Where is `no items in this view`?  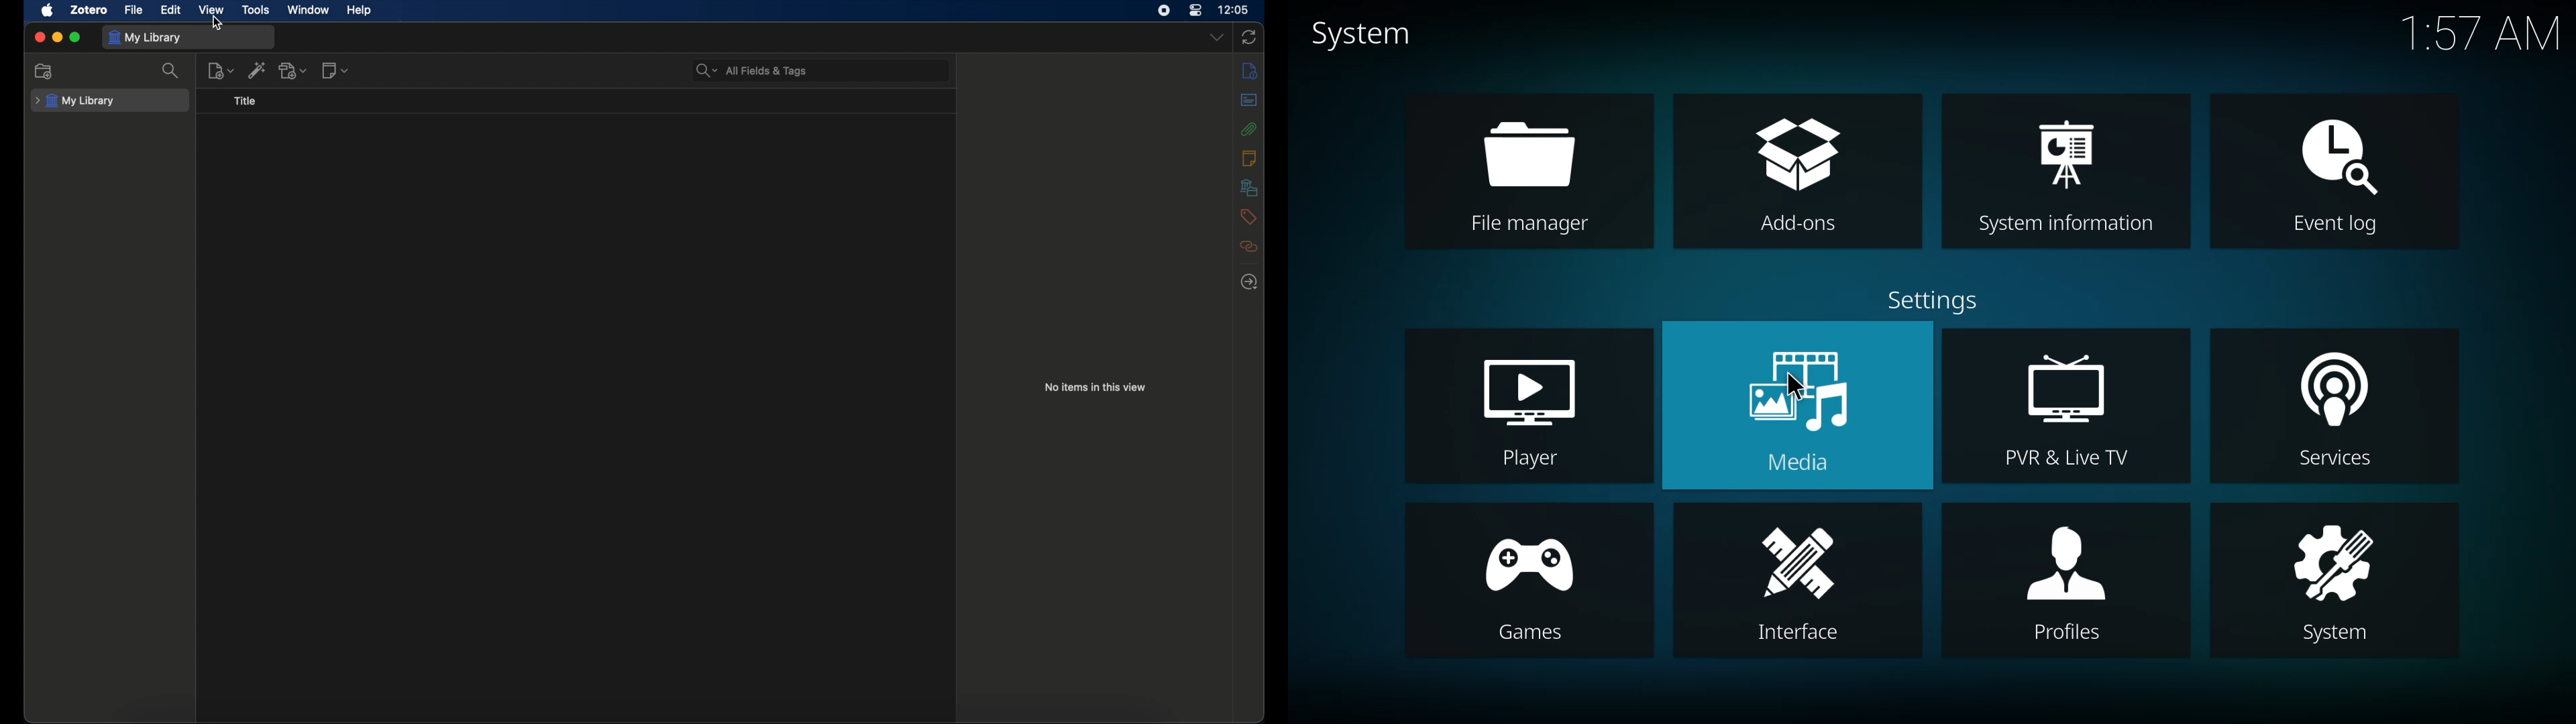
no items in this view is located at coordinates (1095, 387).